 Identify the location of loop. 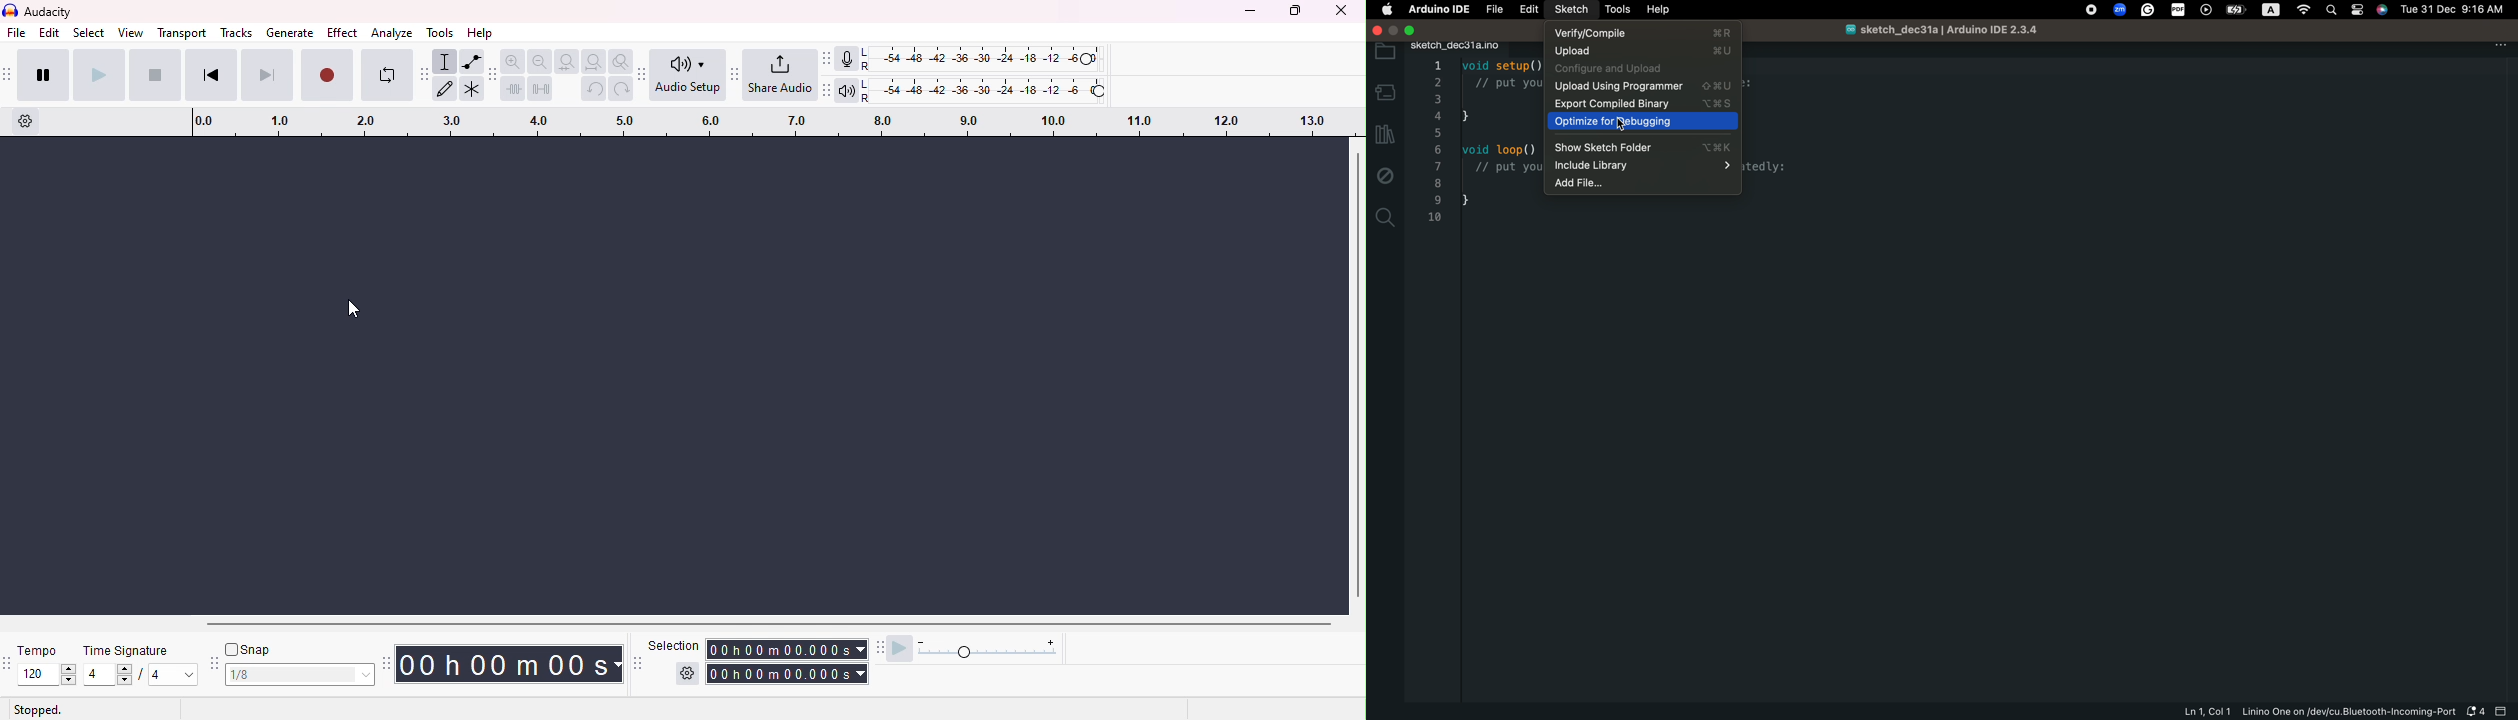
(388, 74).